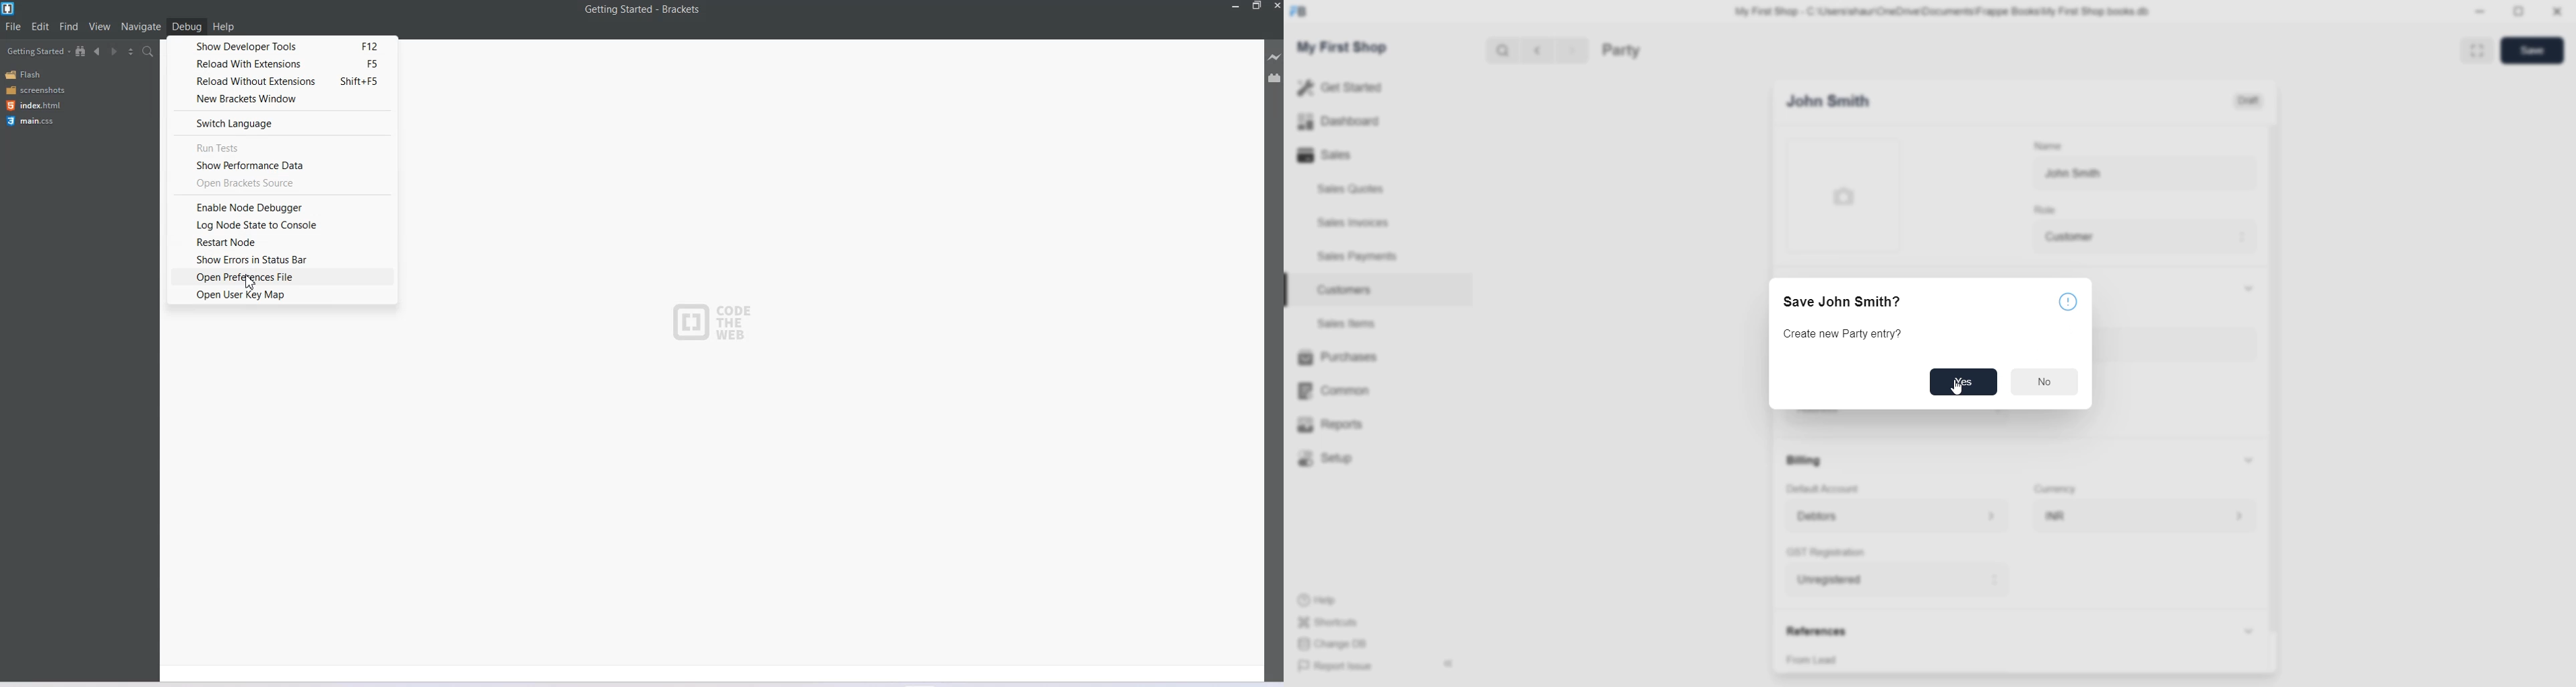 This screenshot has width=2576, height=700. Describe the element at coordinates (1837, 102) in the screenshot. I see `New Entry` at that location.